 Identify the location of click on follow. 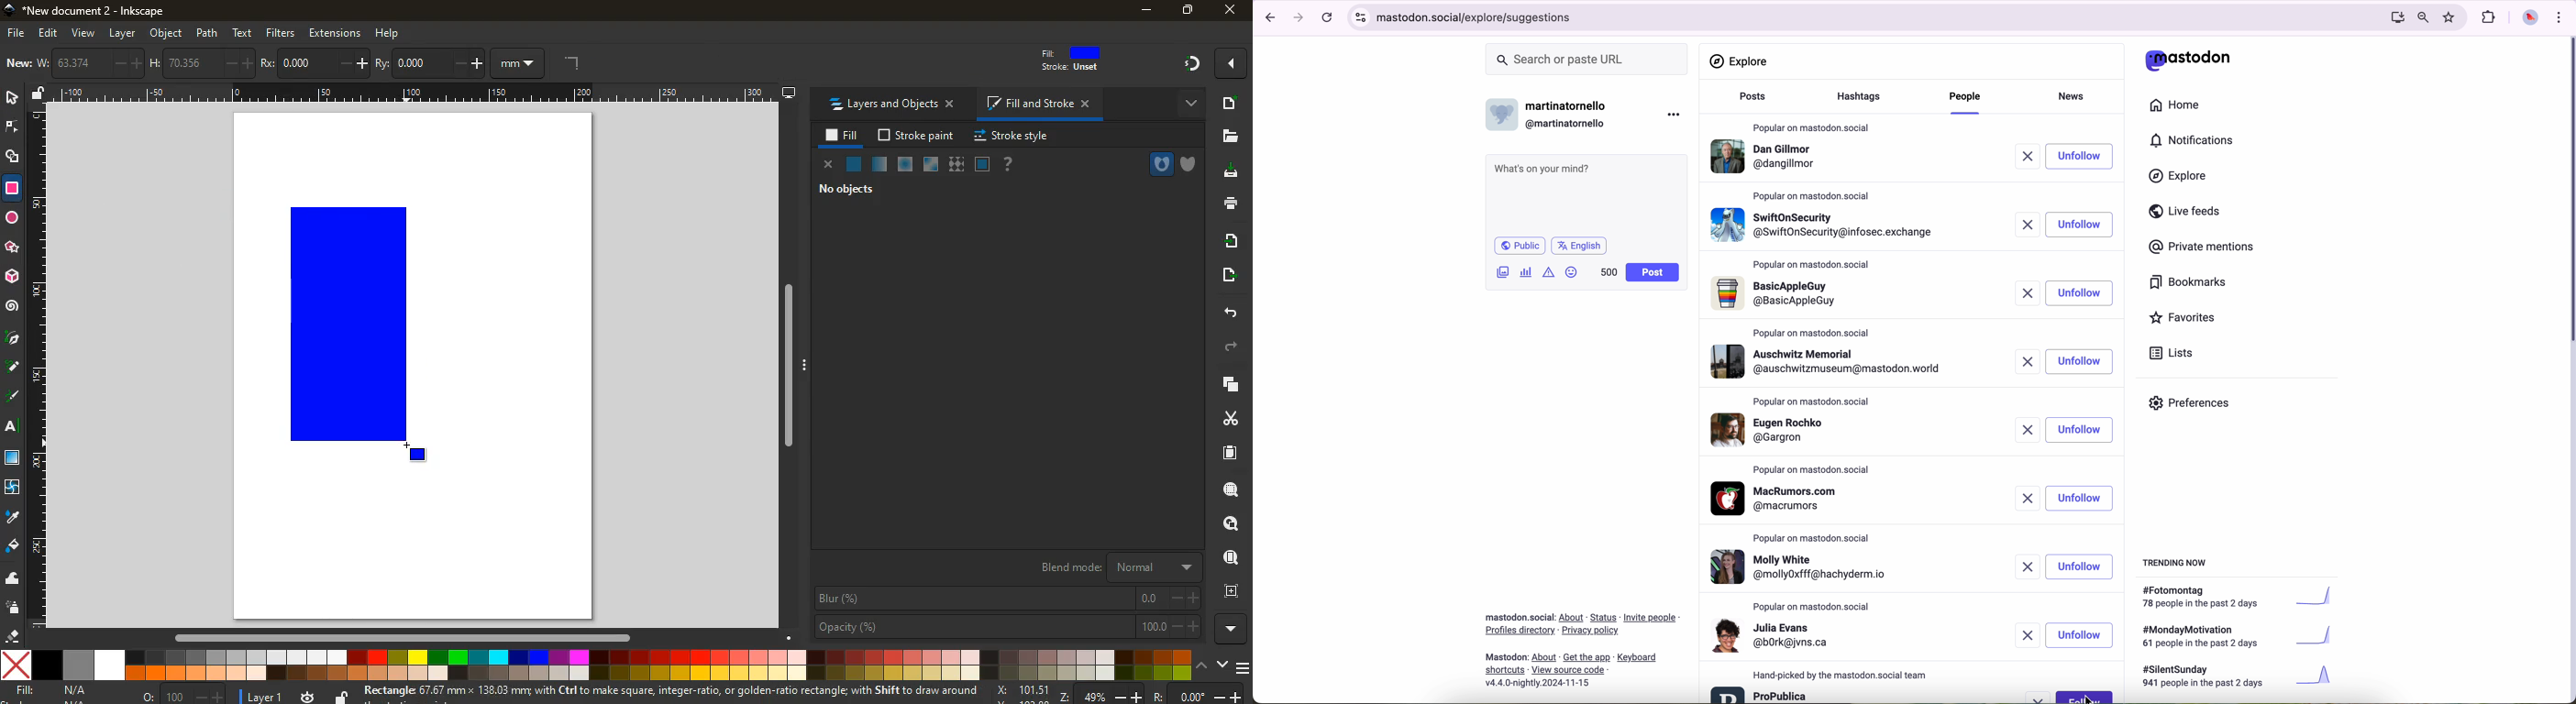
(2085, 697).